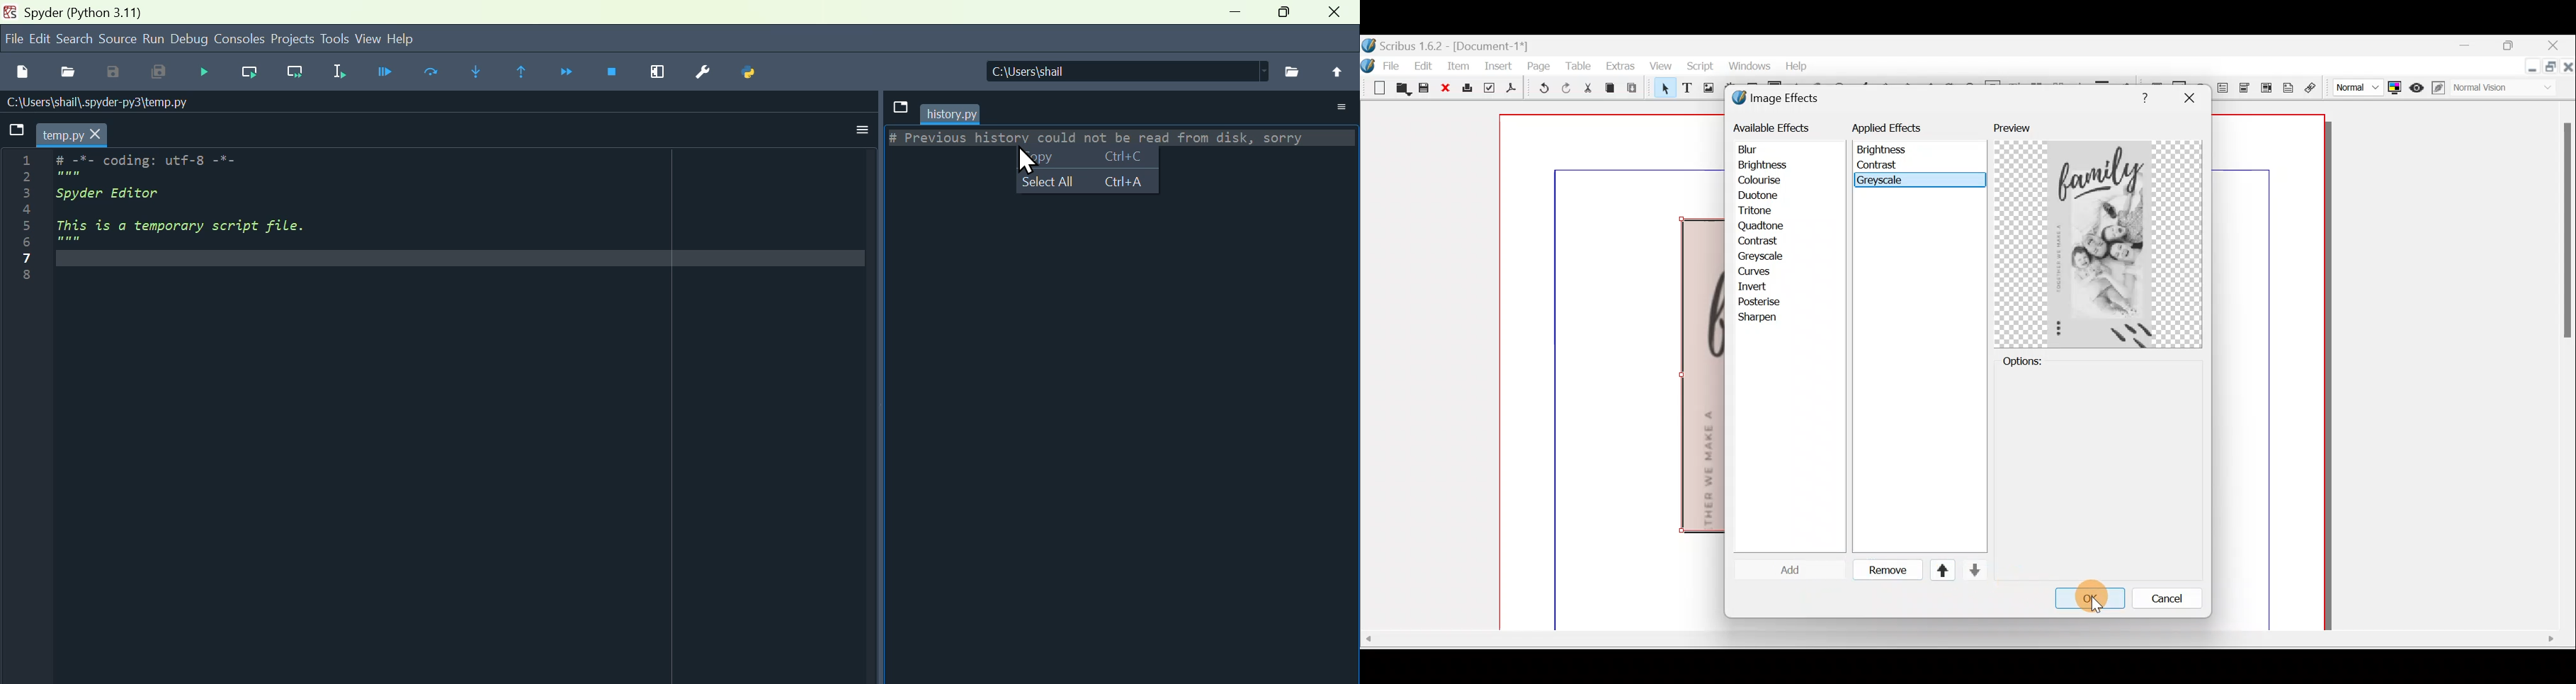 This screenshot has width=2576, height=700. Describe the element at coordinates (569, 74) in the screenshot. I see `continue execution until next function` at that location.